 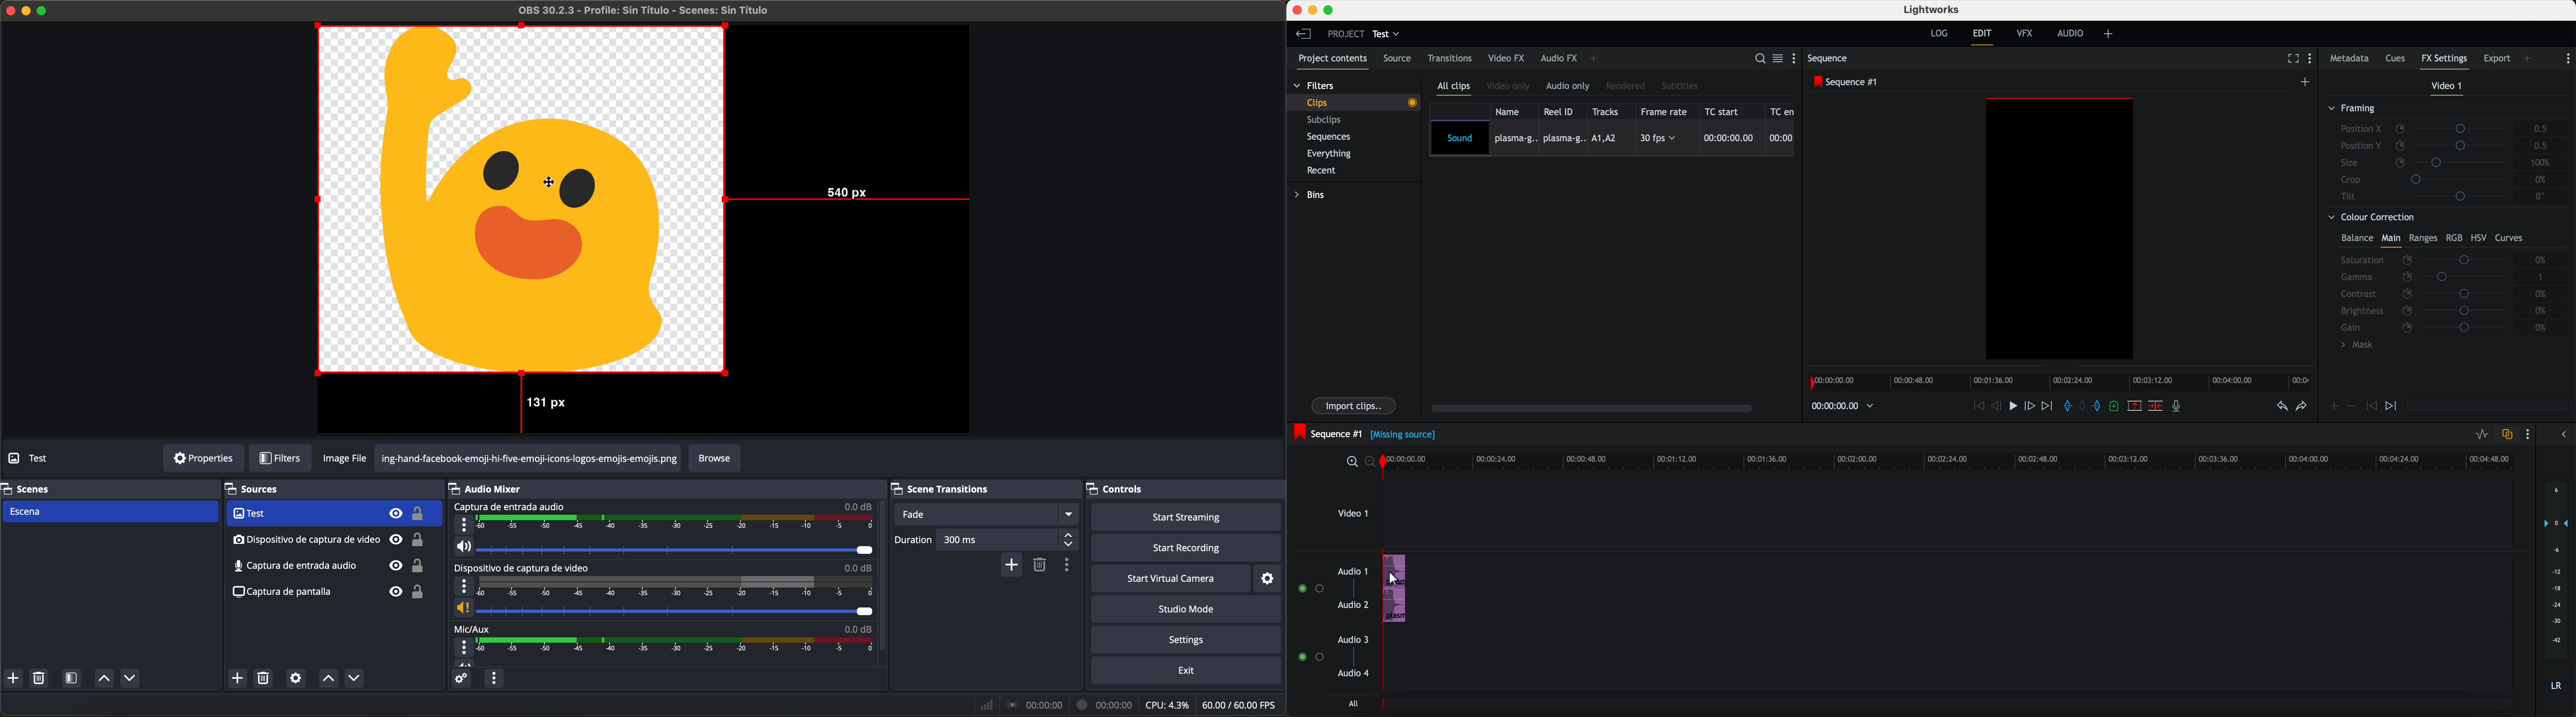 What do you see at coordinates (1008, 540) in the screenshot?
I see `300 ms` at bounding box center [1008, 540].